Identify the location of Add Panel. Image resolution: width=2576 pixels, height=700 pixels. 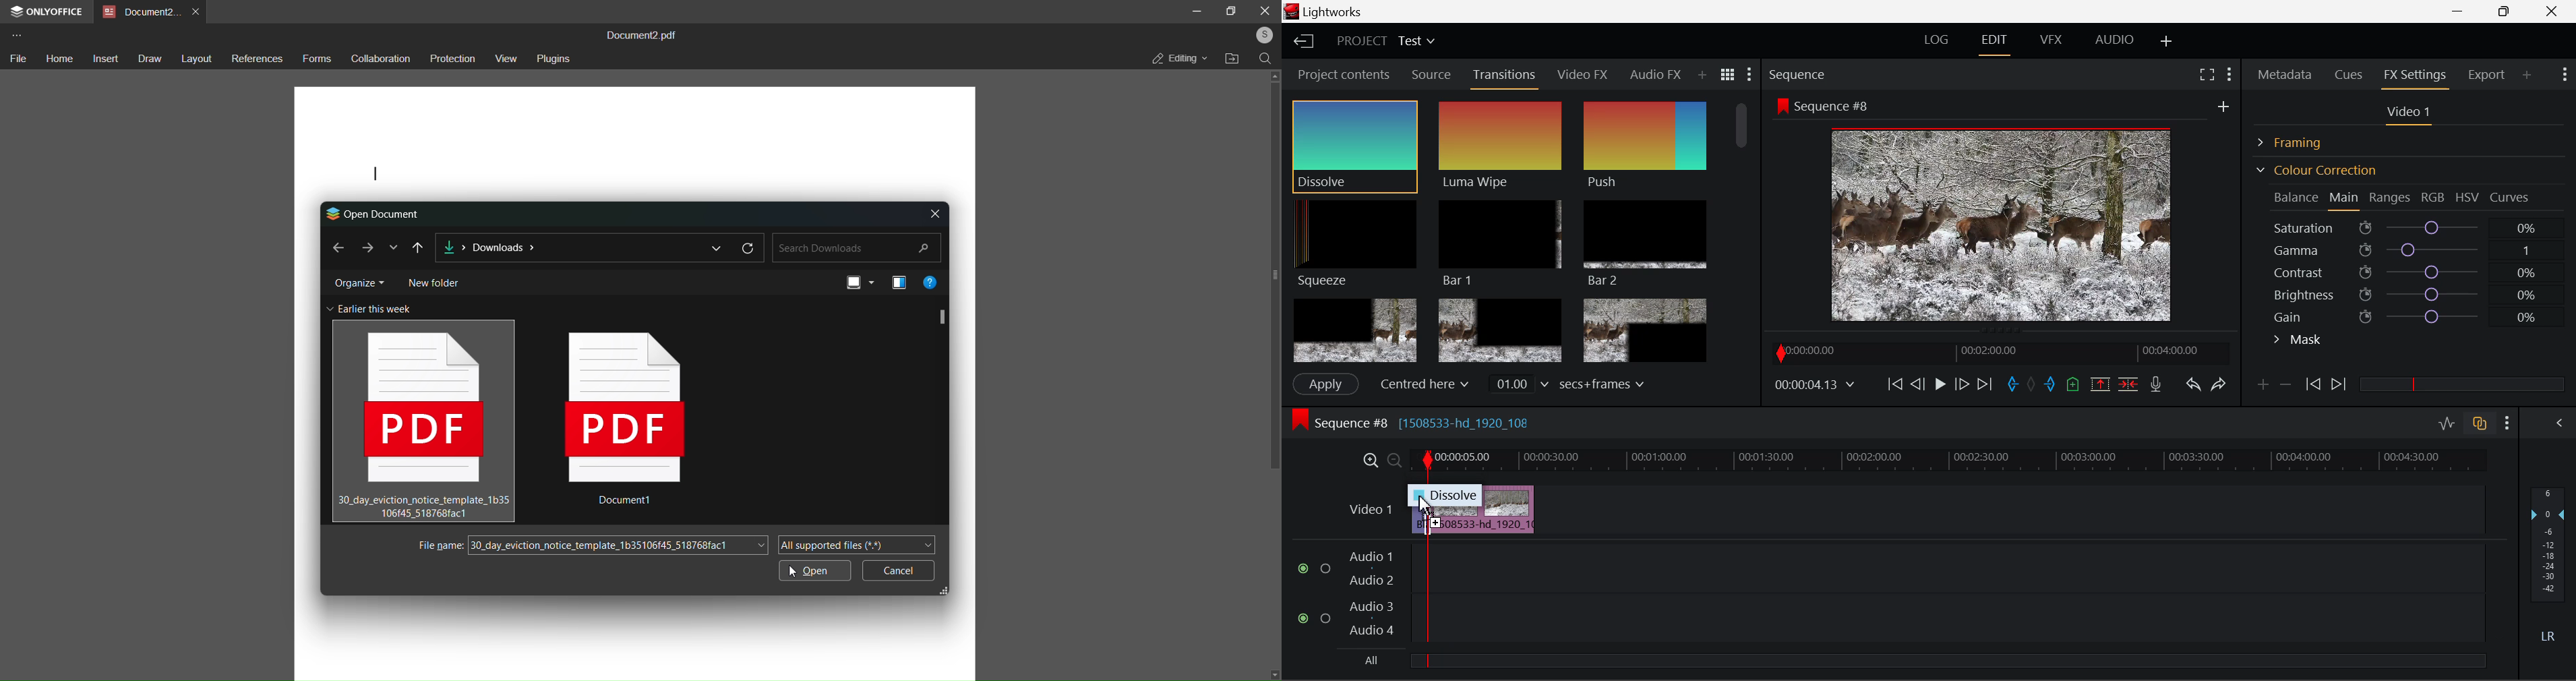
(2527, 74).